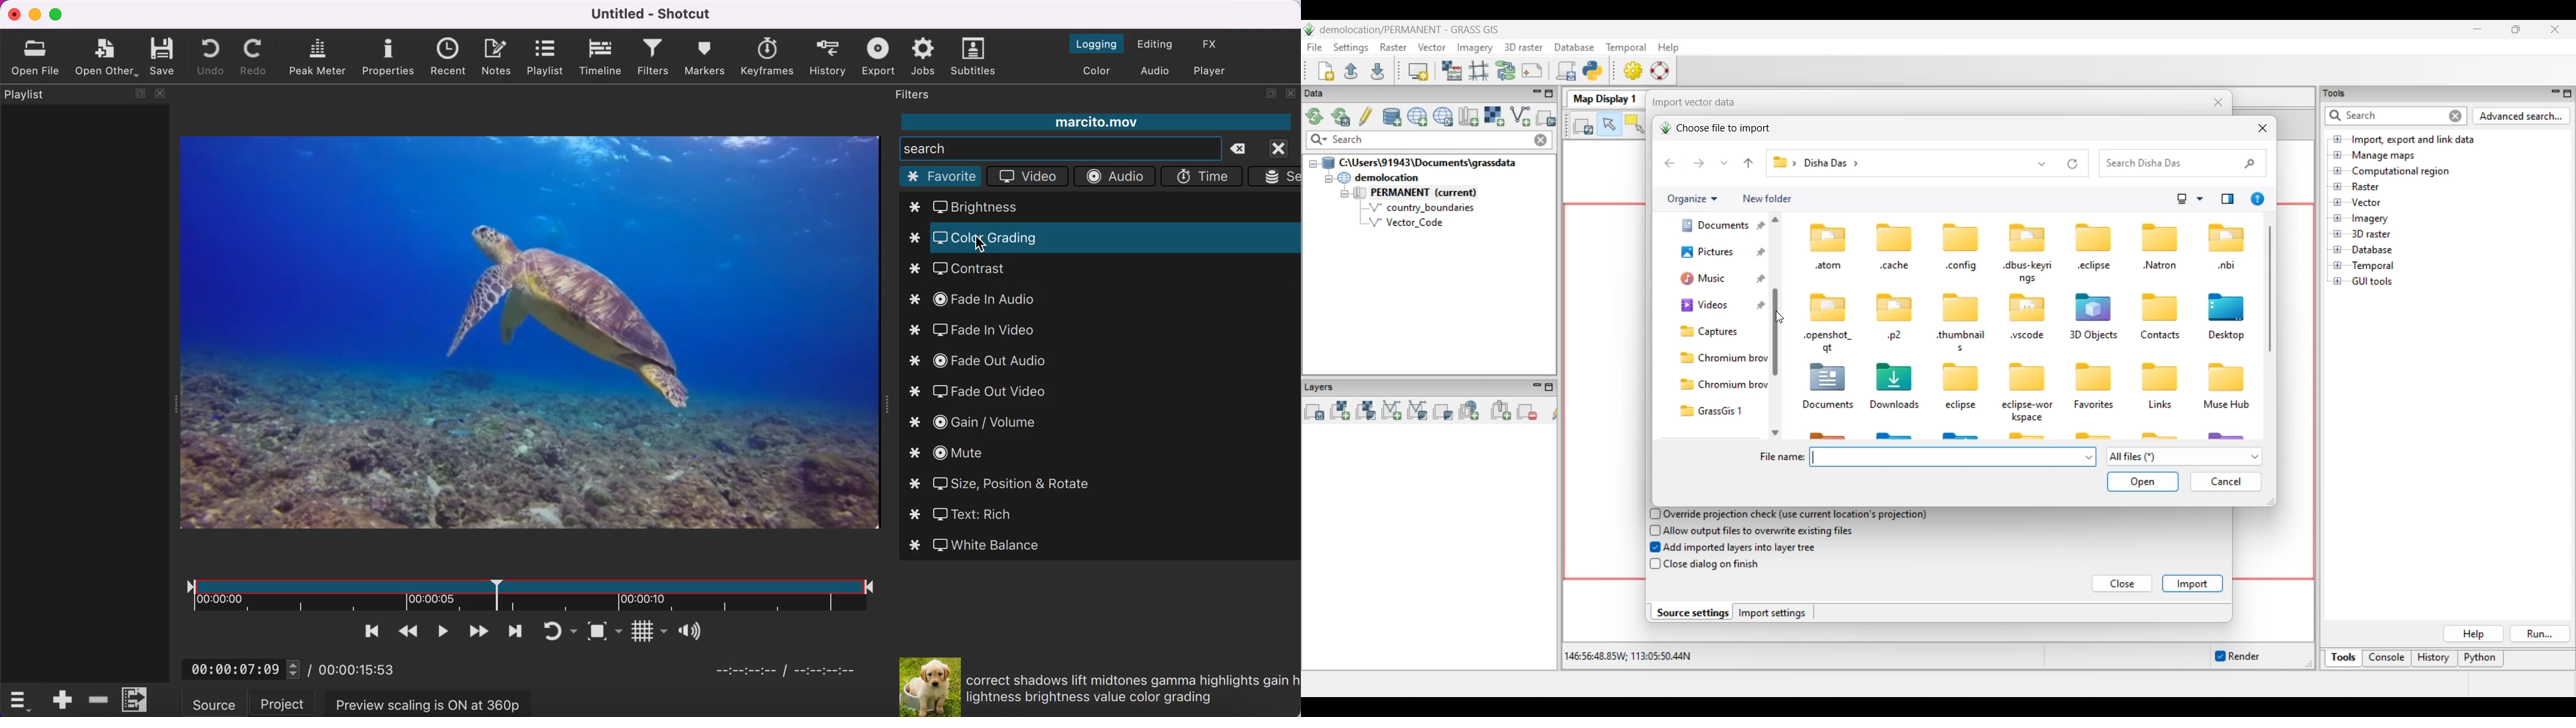 This screenshot has height=728, width=2576. What do you see at coordinates (241, 666) in the screenshot?
I see `00:00:07:09` at bounding box center [241, 666].